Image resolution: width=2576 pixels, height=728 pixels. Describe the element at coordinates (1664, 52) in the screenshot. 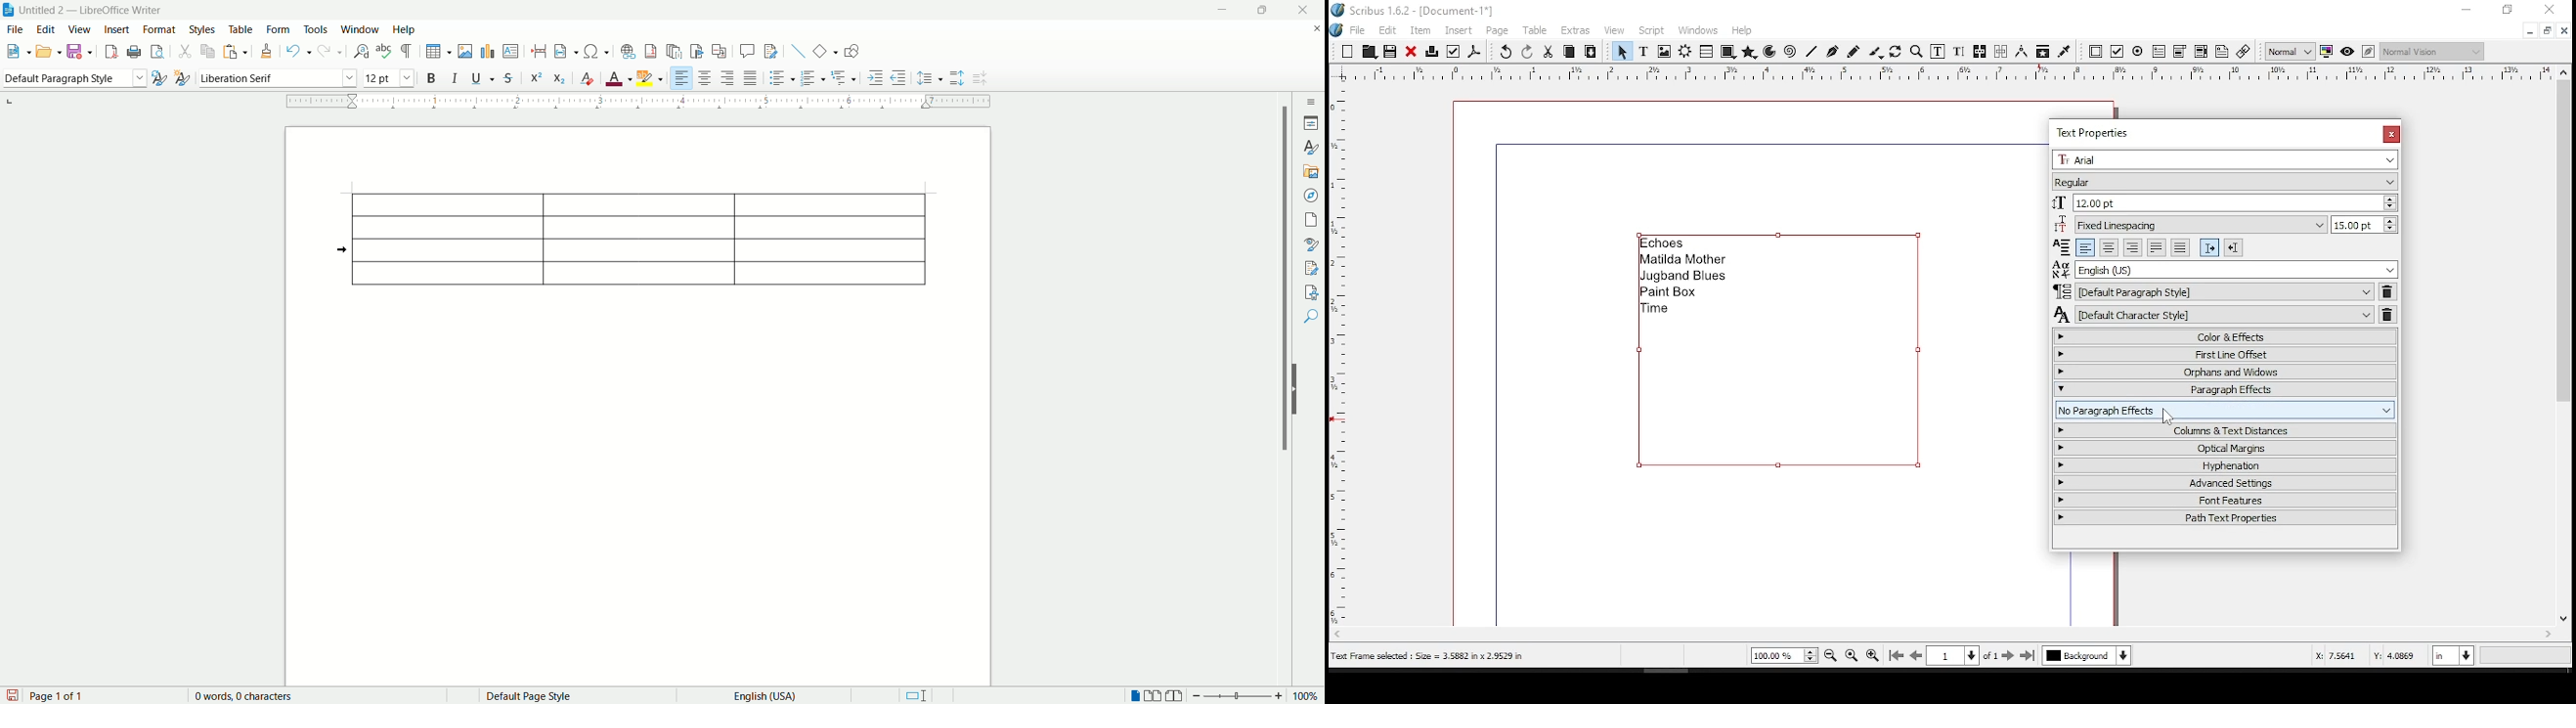

I see `image frame` at that location.